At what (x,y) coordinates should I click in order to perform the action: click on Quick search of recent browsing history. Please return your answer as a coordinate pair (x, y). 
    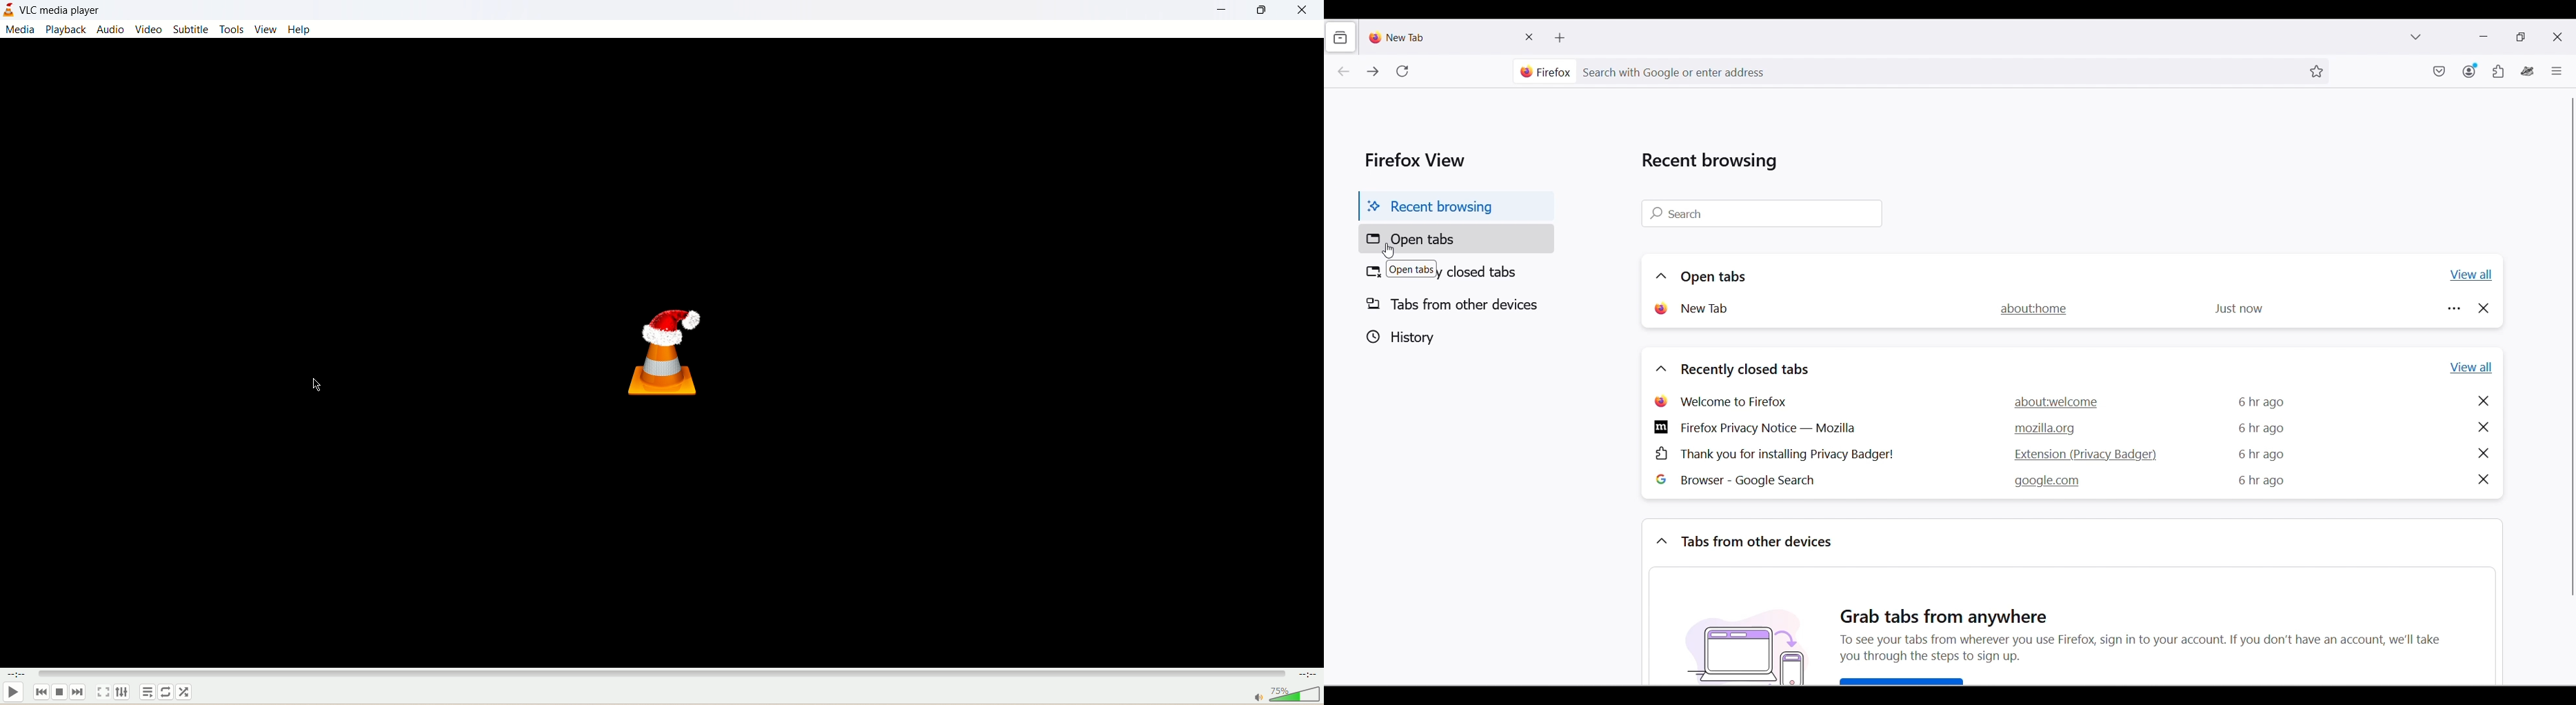
    Looking at the image, I should click on (1762, 213).